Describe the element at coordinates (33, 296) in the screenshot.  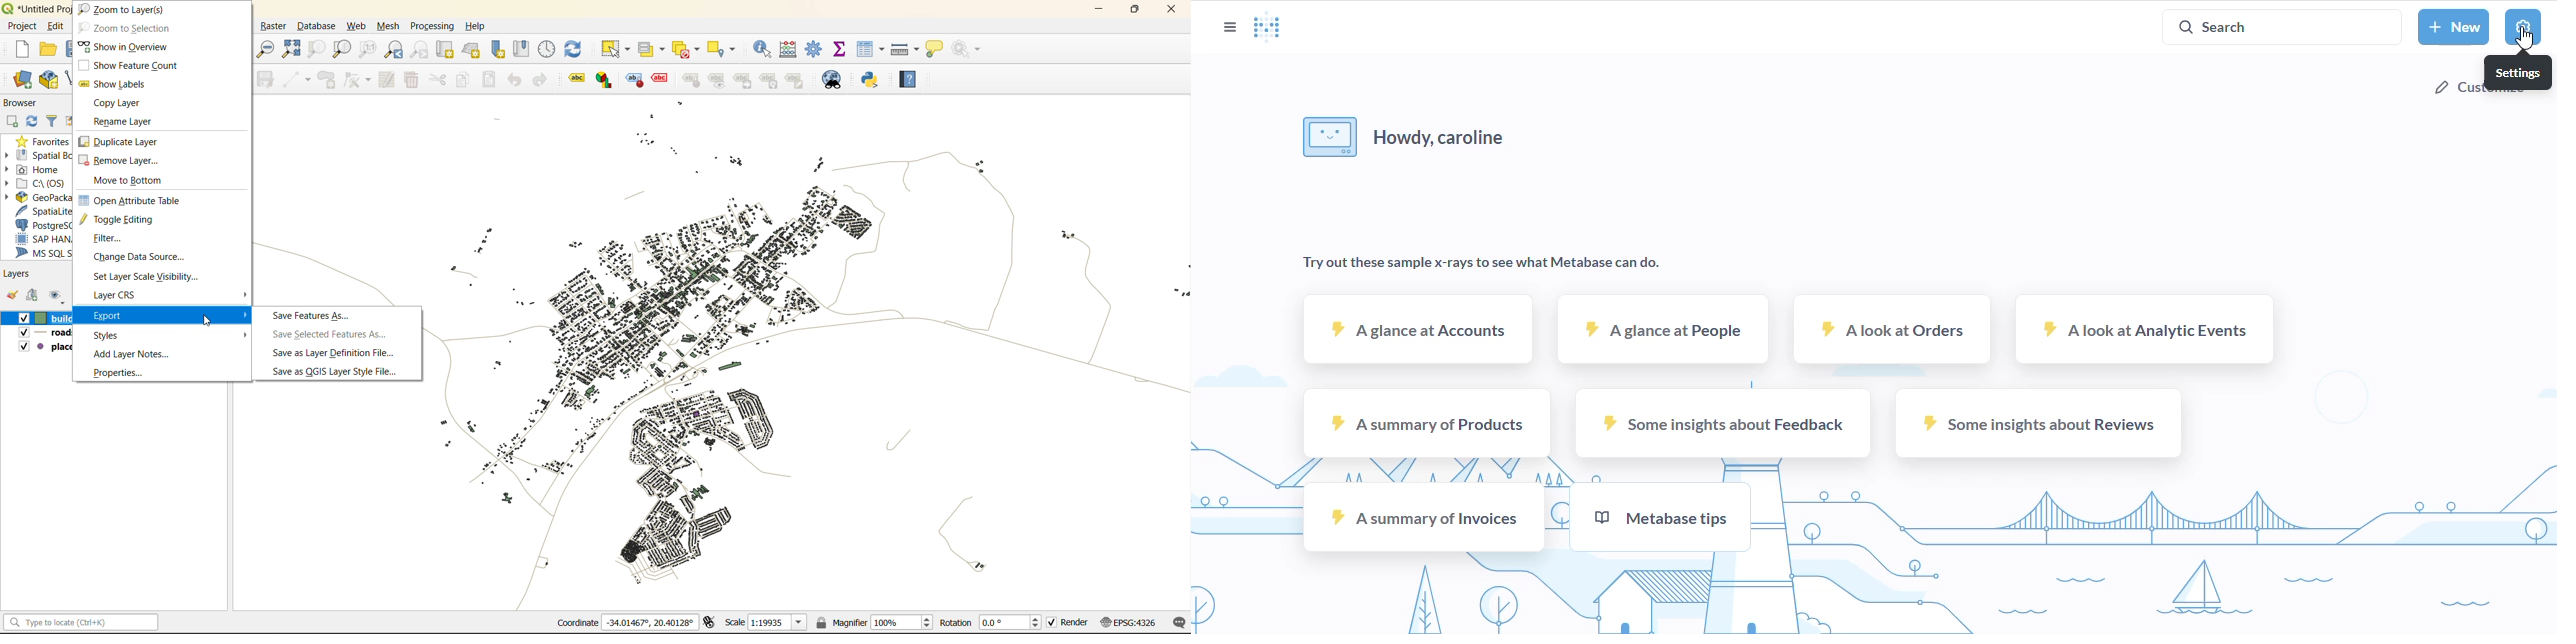
I see `add` at that location.